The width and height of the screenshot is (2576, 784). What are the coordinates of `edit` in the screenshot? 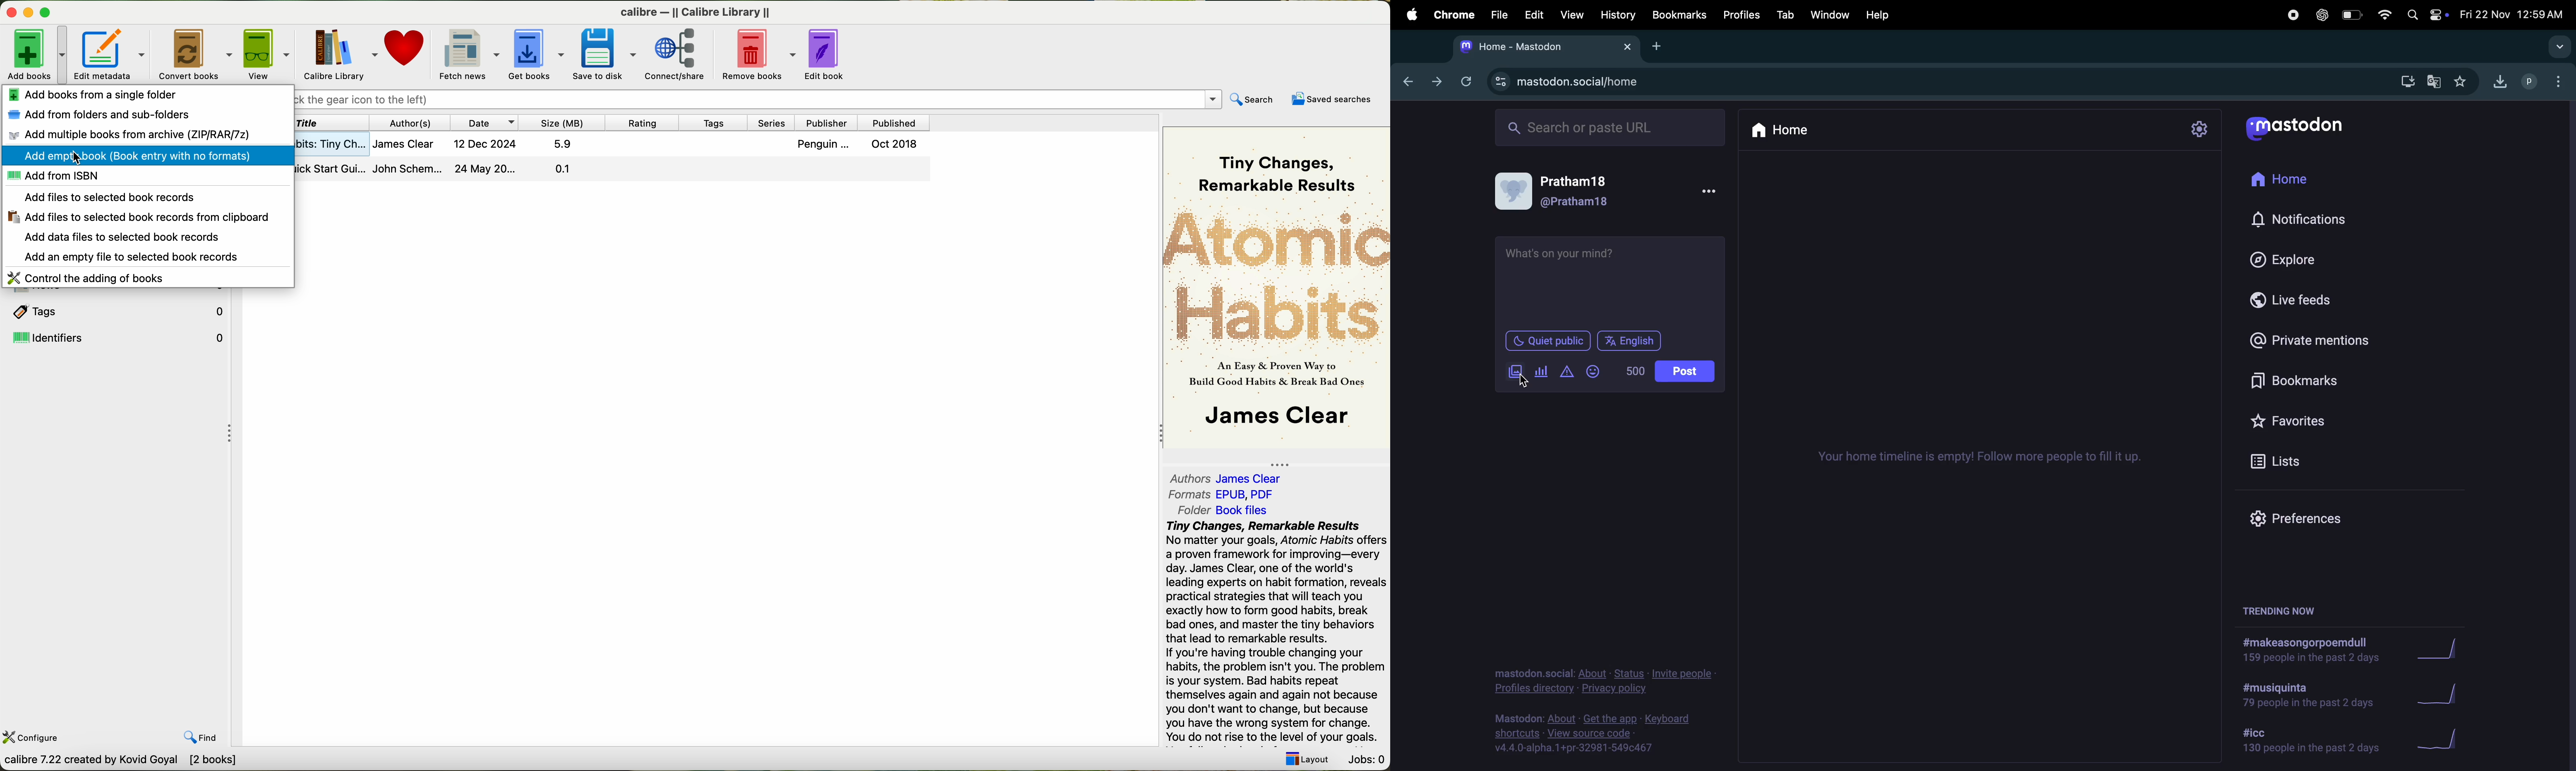 It's located at (1533, 15).